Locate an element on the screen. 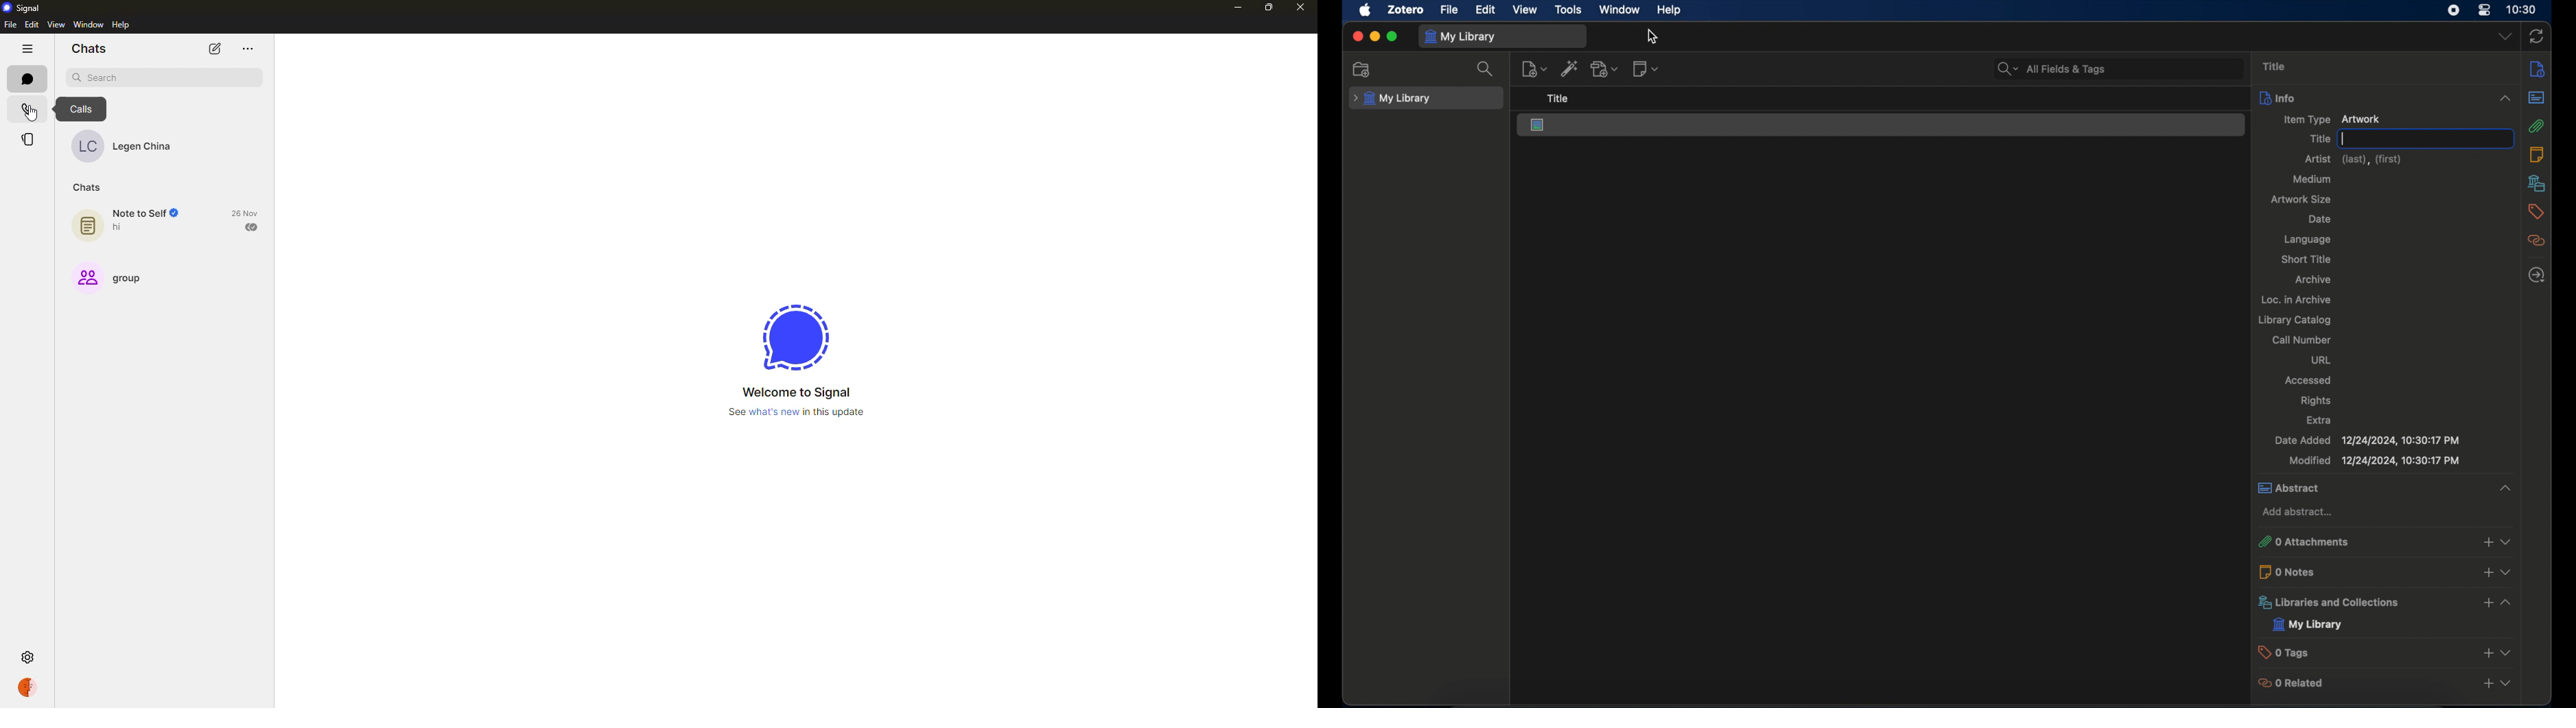 This screenshot has width=2576, height=728. archive is located at coordinates (2314, 280).